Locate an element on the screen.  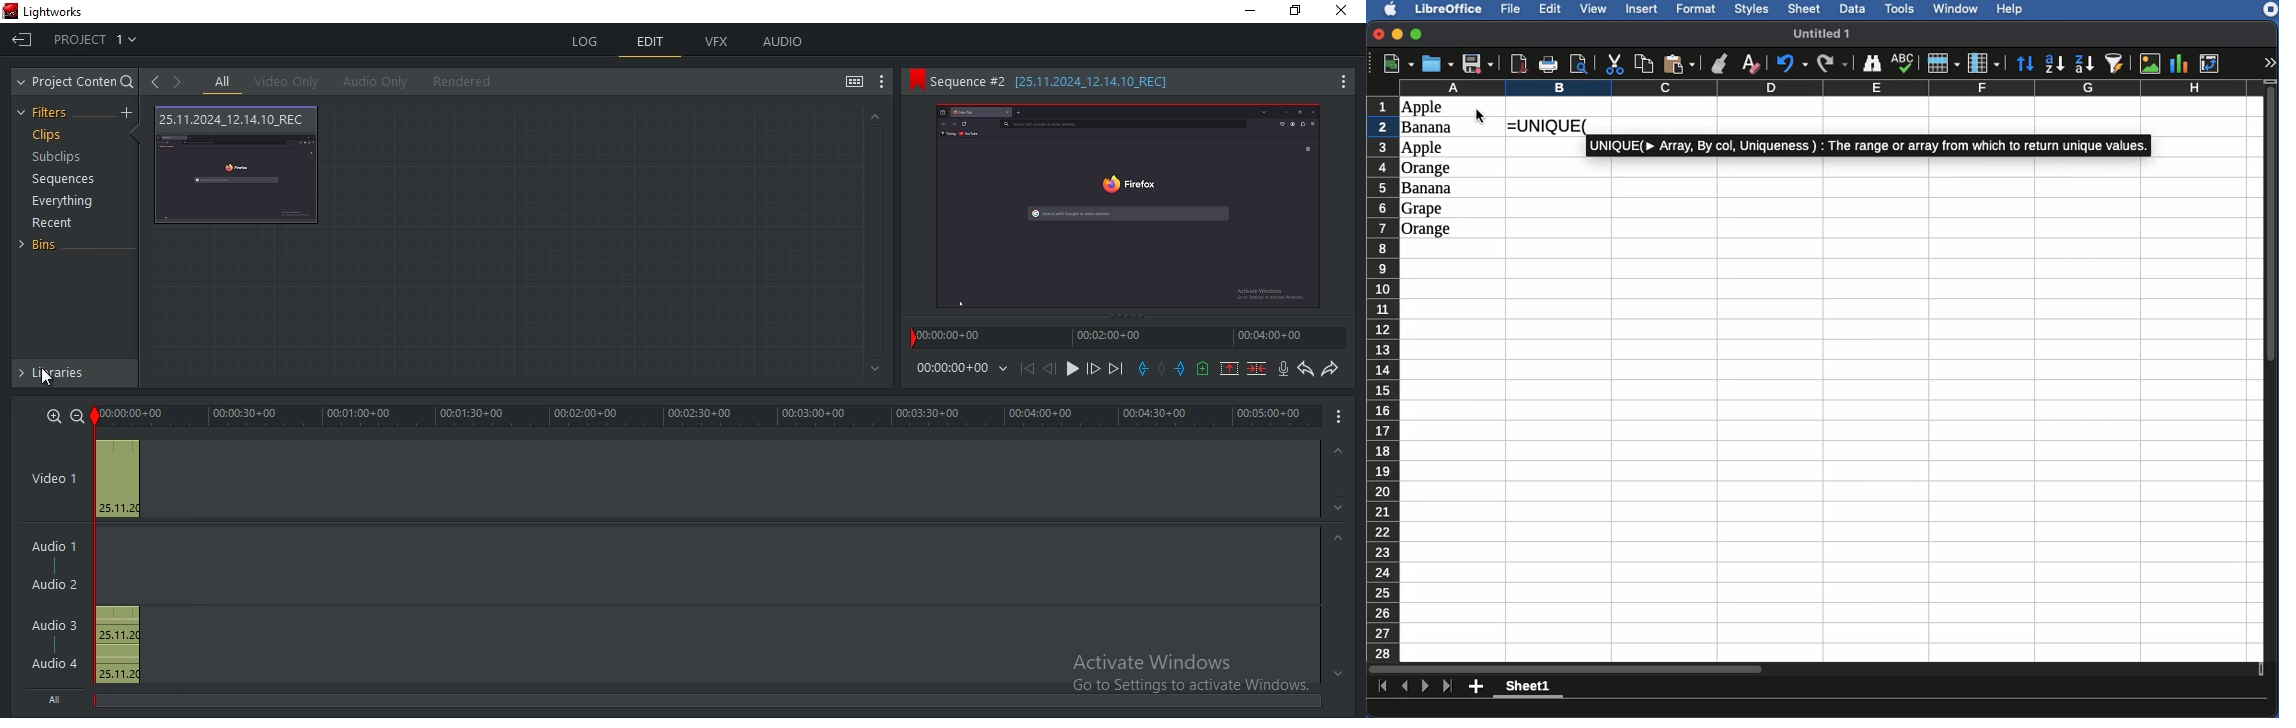
Scroll is located at coordinates (1813, 669).